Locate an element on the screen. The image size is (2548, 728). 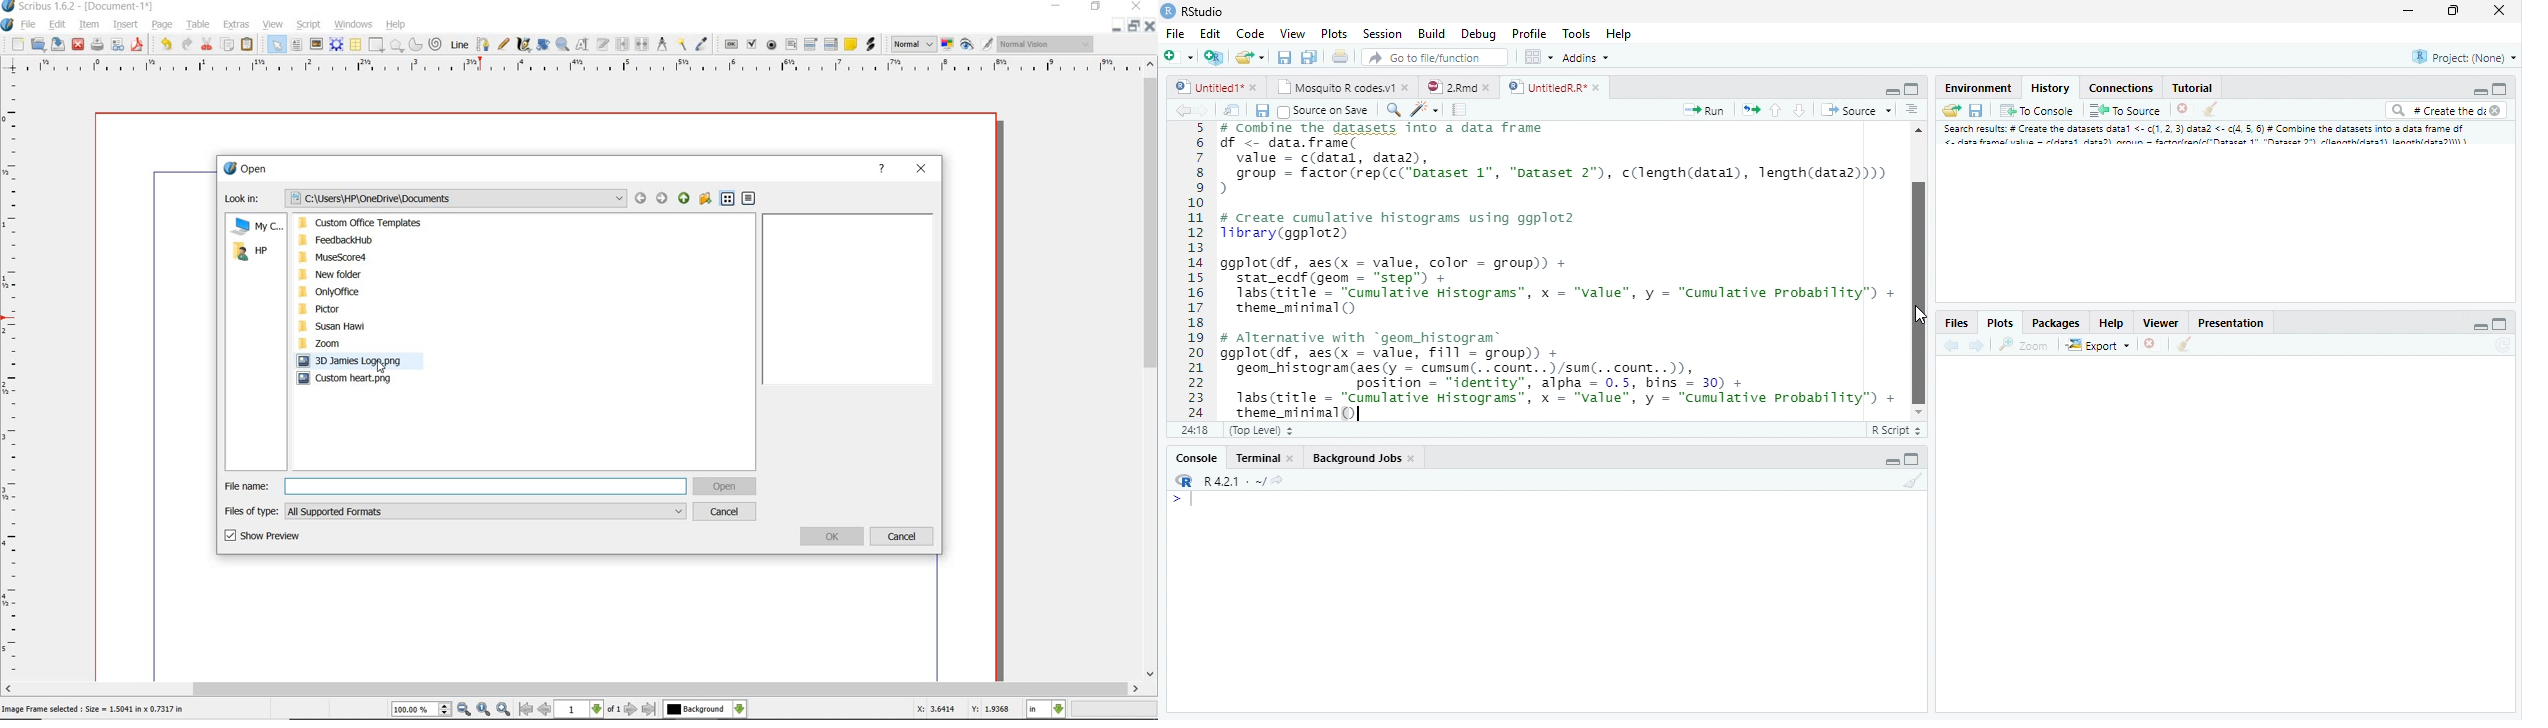
back is located at coordinates (1952, 347).